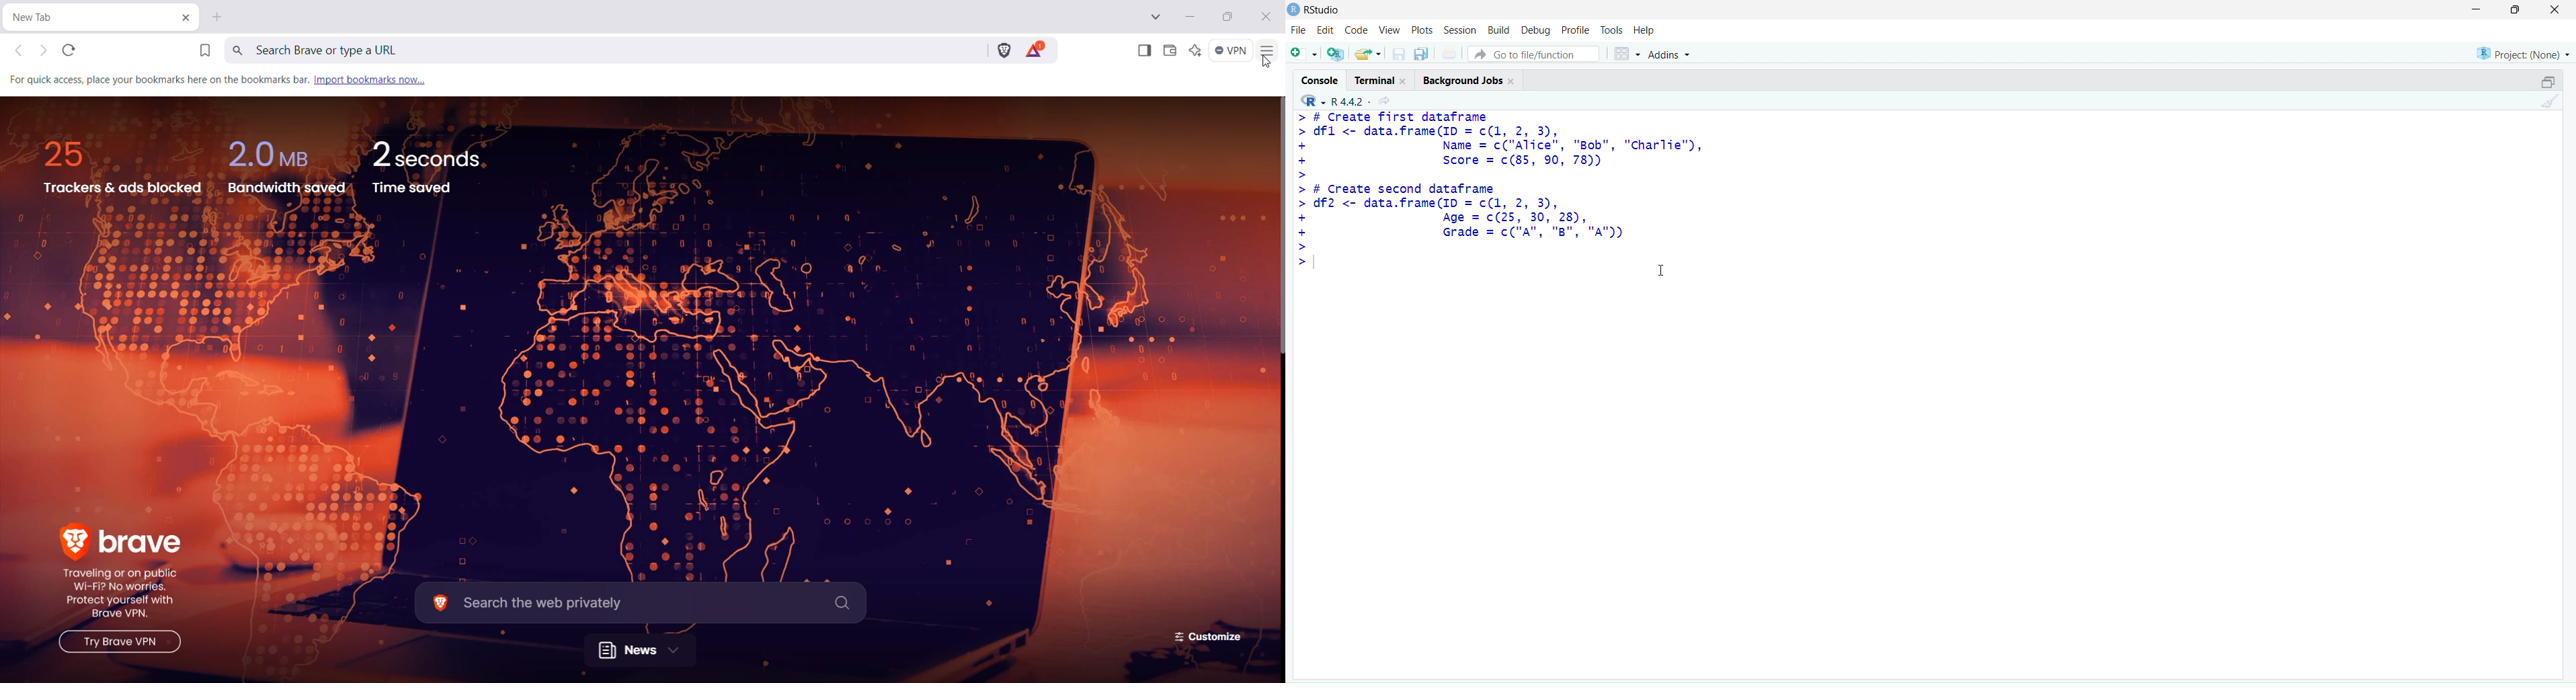 The width and height of the screenshot is (2576, 700). I want to click on share current directory, so click(1384, 102).